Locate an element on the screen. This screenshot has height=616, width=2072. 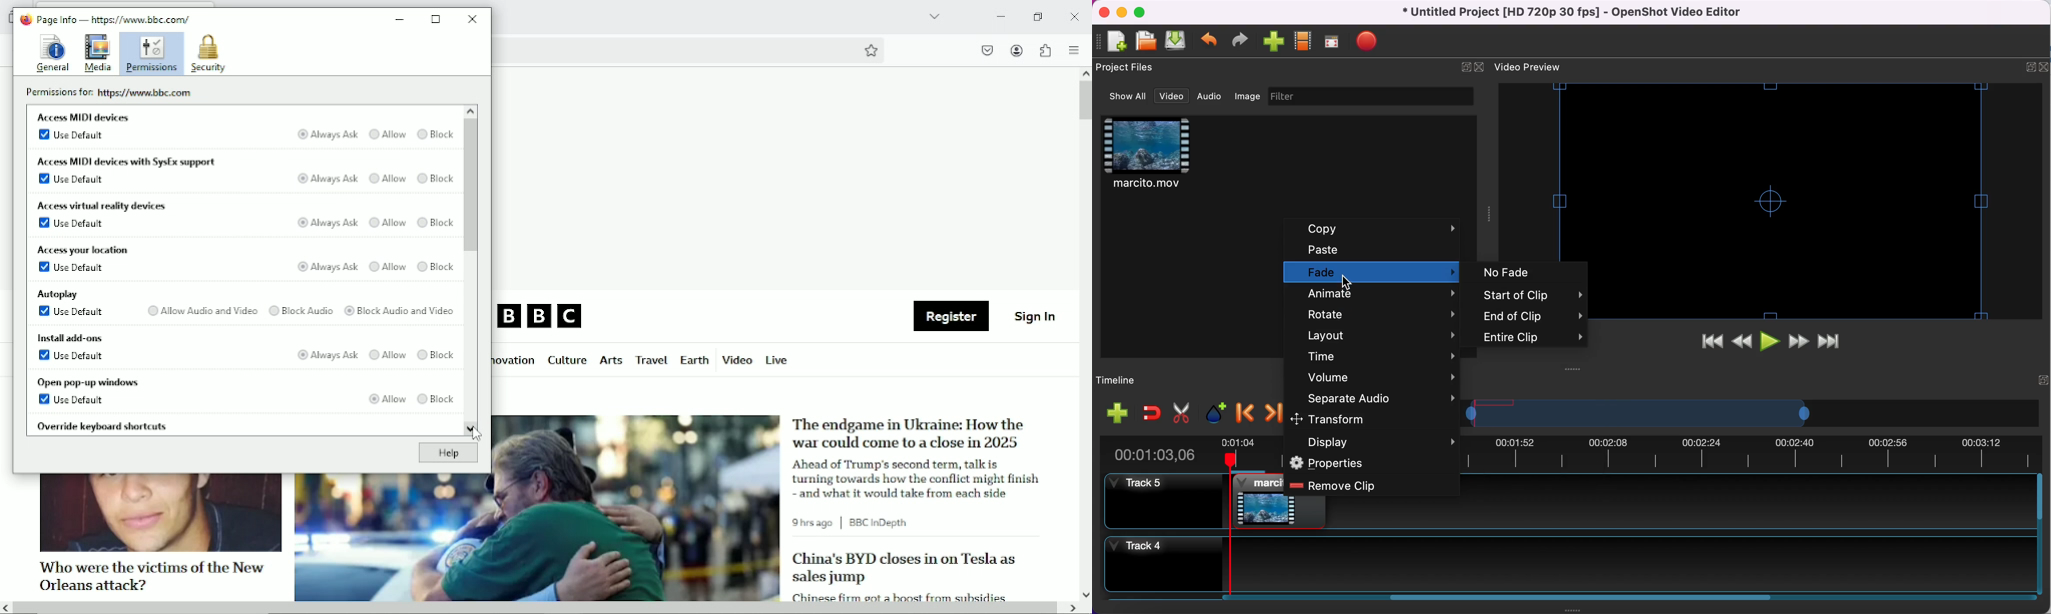
The endgame in Ukraine: How the war could come to a close in 2025 is located at coordinates (911, 433).